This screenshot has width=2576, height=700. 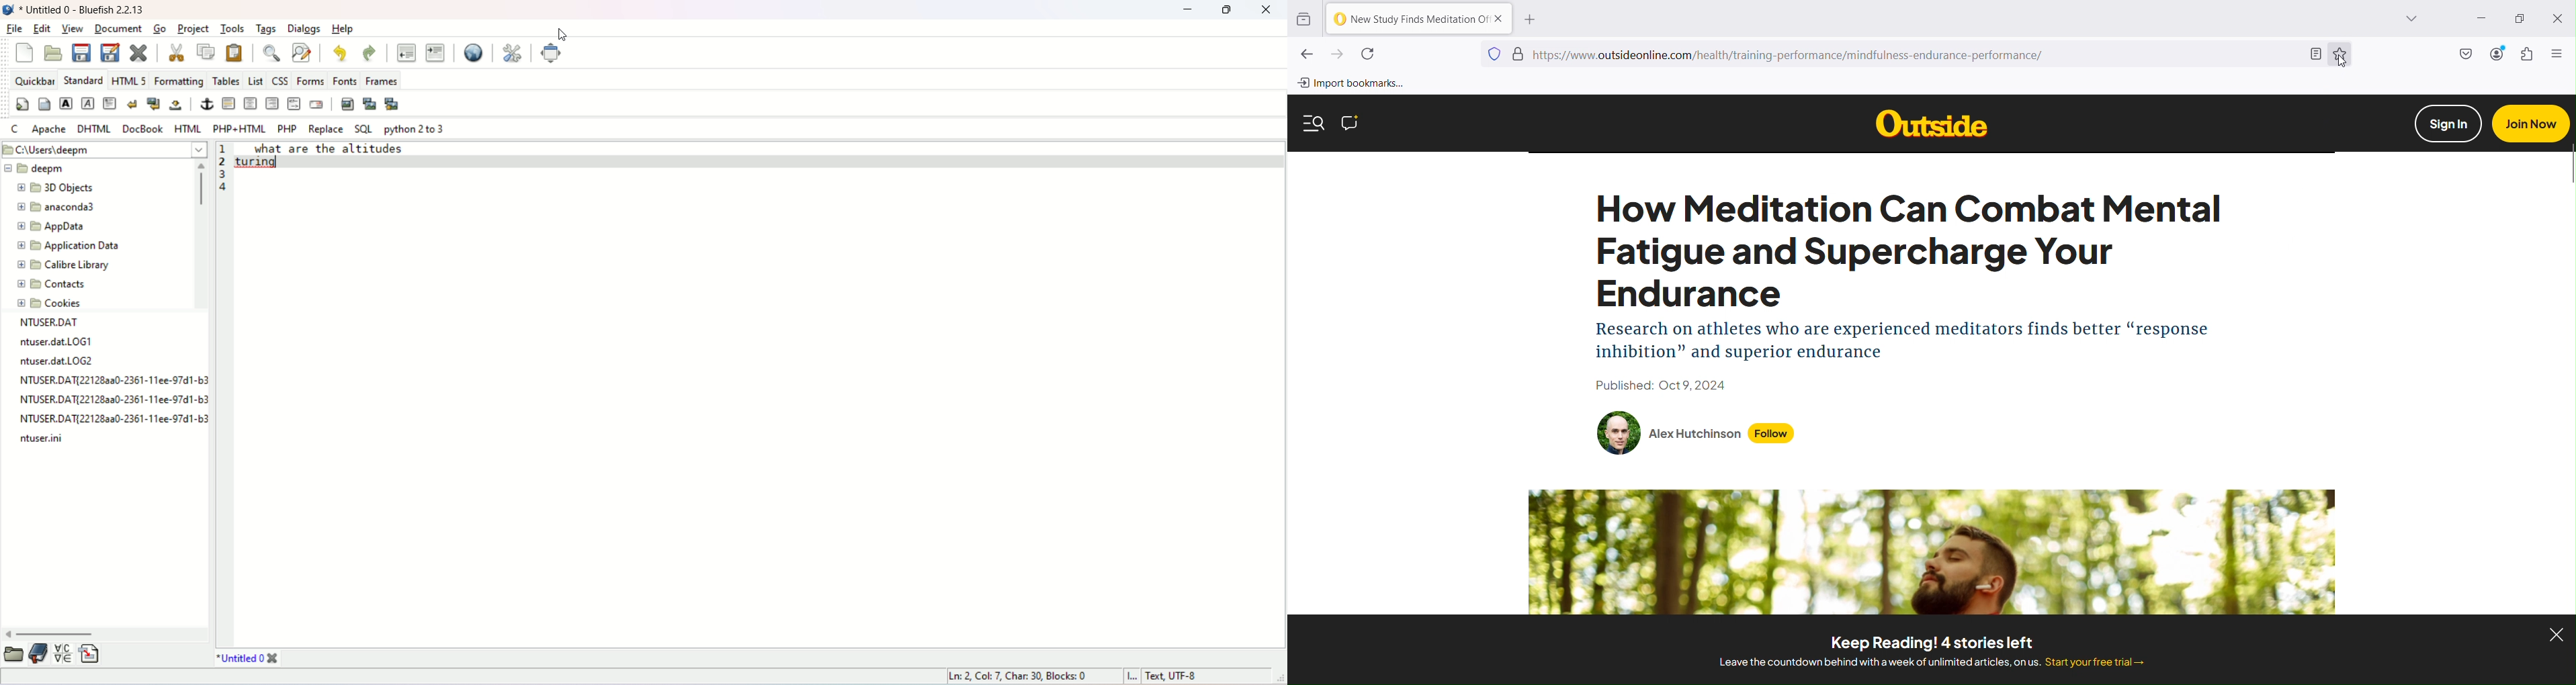 I want to click on Account, so click(x=2495, y=55).